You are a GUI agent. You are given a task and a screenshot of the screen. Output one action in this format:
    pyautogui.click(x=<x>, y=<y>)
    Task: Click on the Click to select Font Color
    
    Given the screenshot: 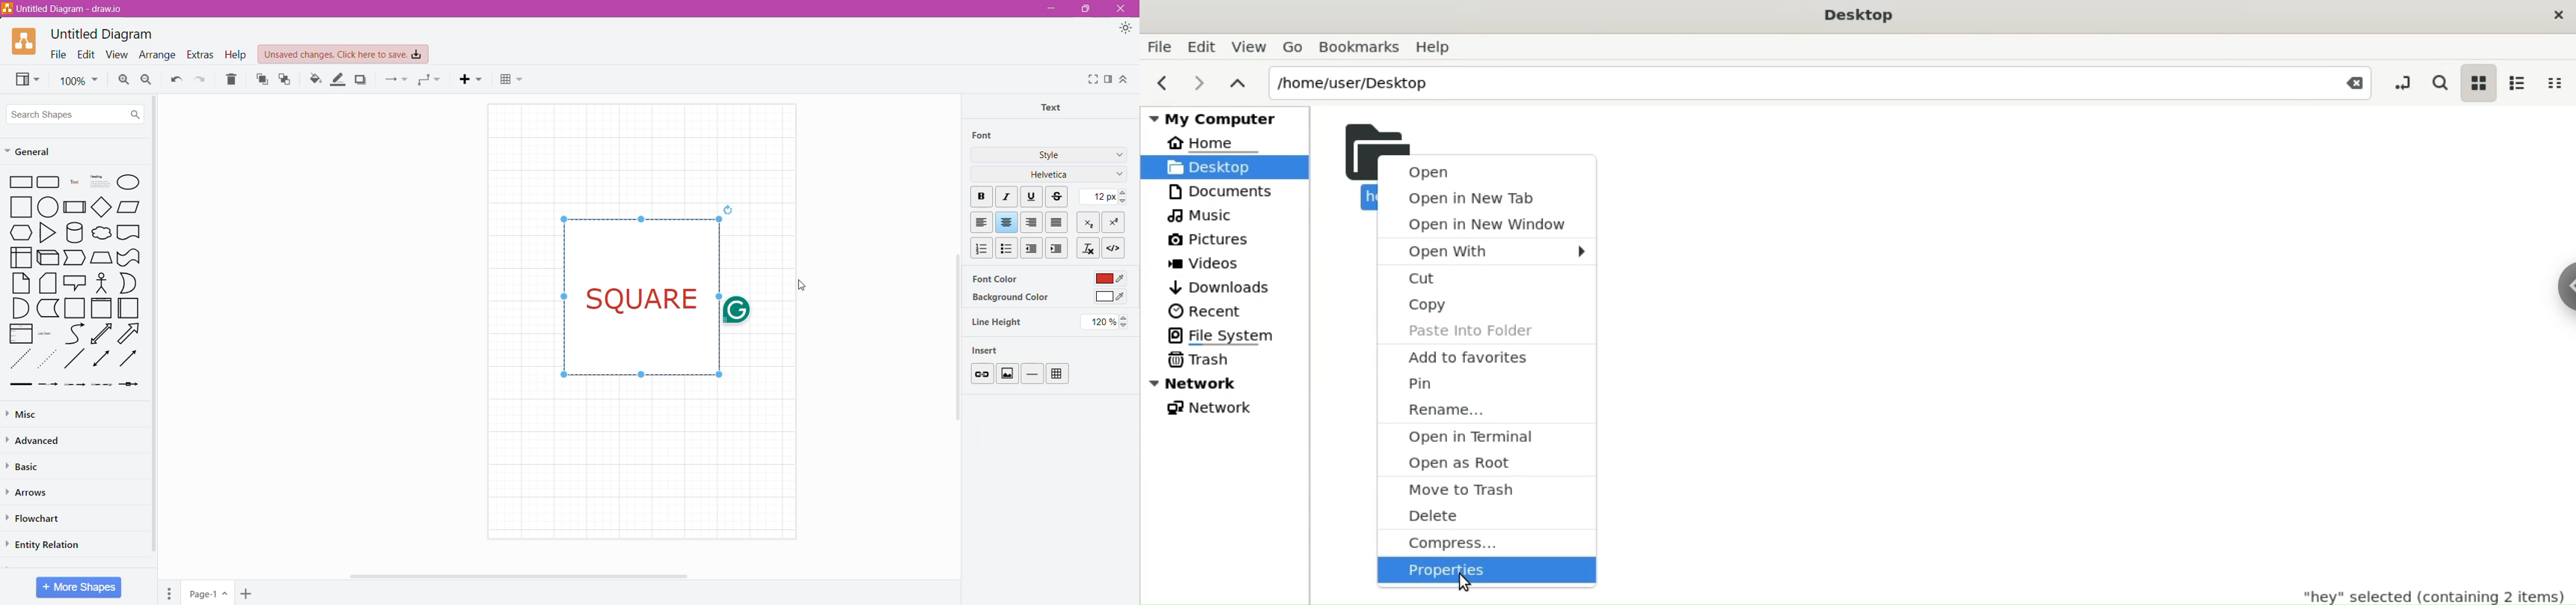 What is the action you would take?
    pyautogui.click(x=1109, y=278)
    